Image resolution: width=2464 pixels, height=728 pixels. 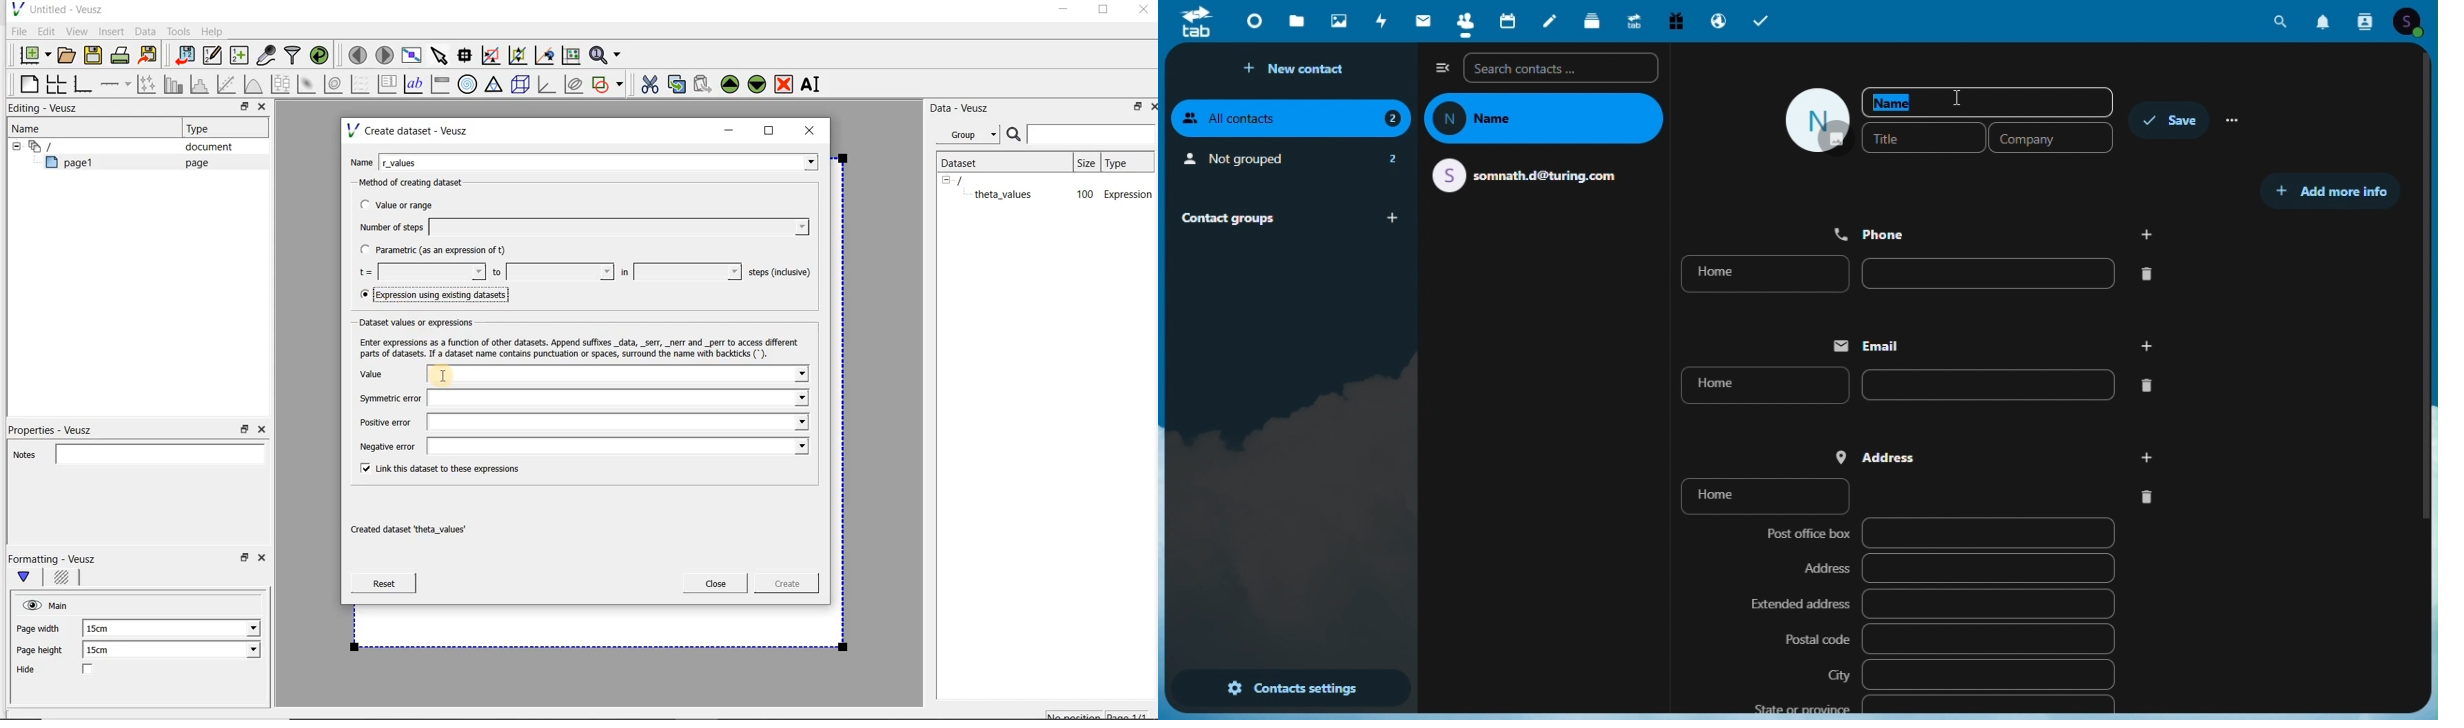 What do you see at coordinates (1063, 11) in the screenshot?
I see `minimize` at bounding box center [1063, 11].